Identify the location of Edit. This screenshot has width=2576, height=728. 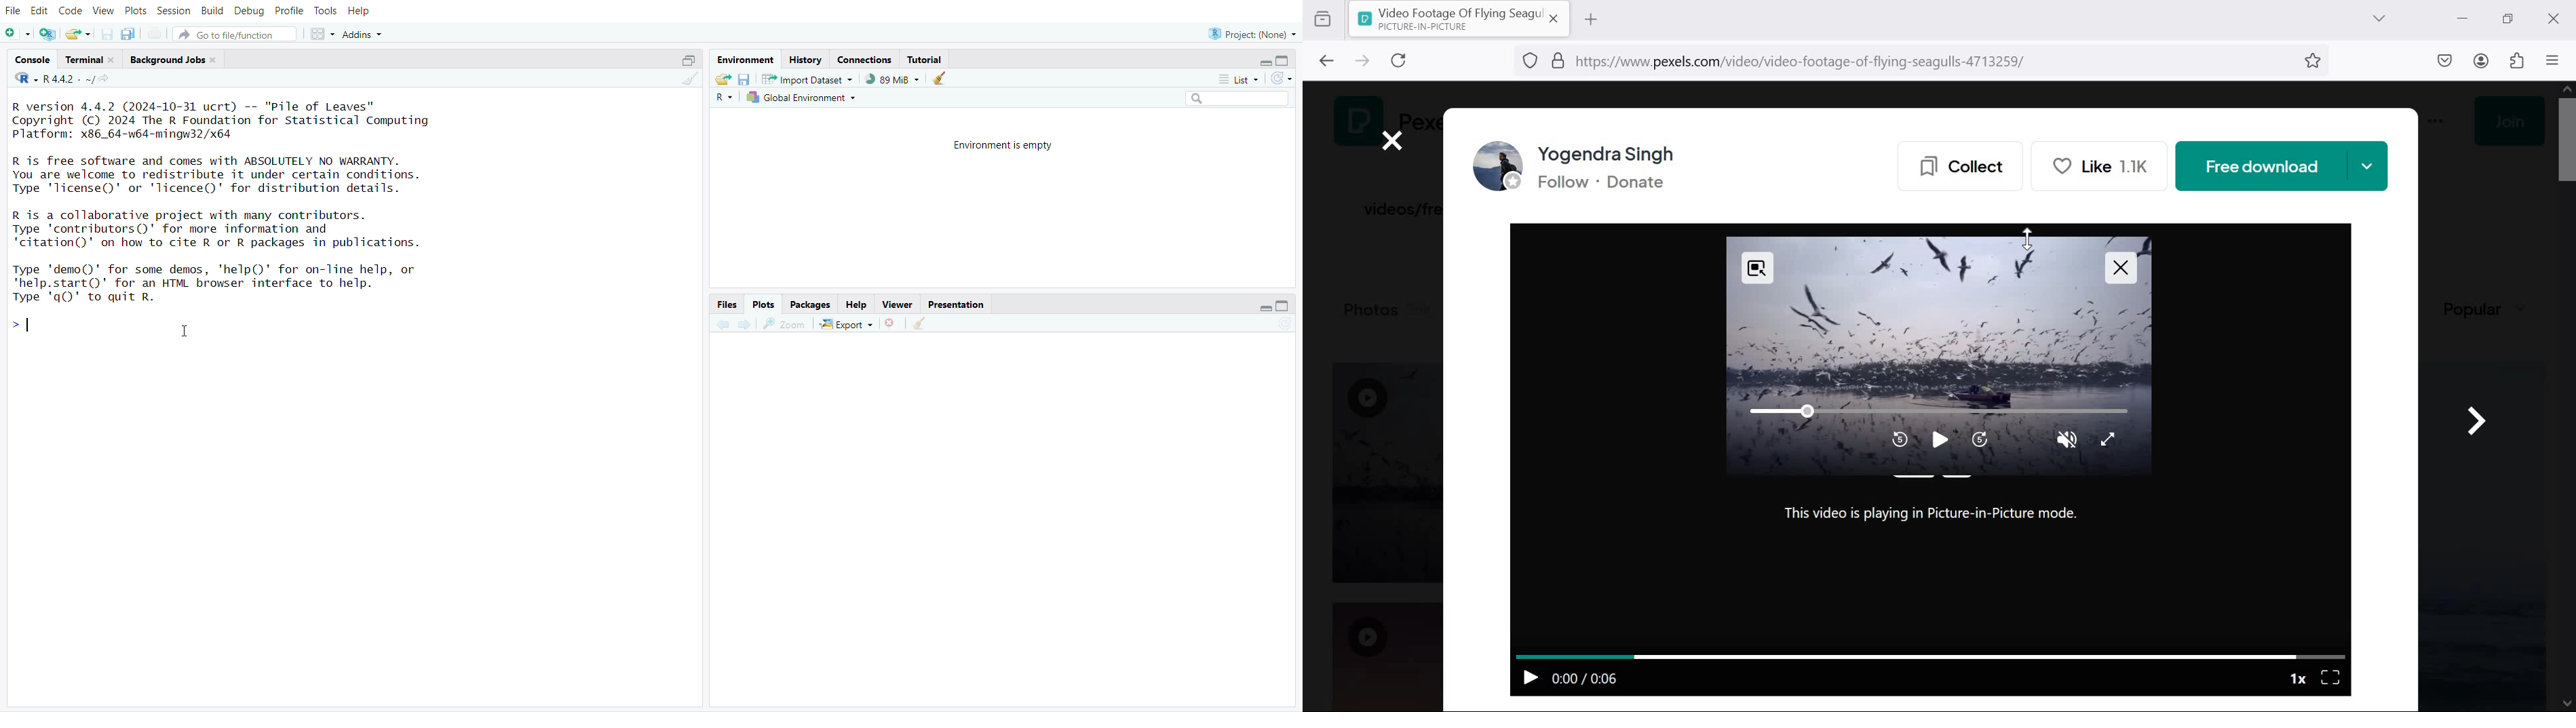
(39, 12).